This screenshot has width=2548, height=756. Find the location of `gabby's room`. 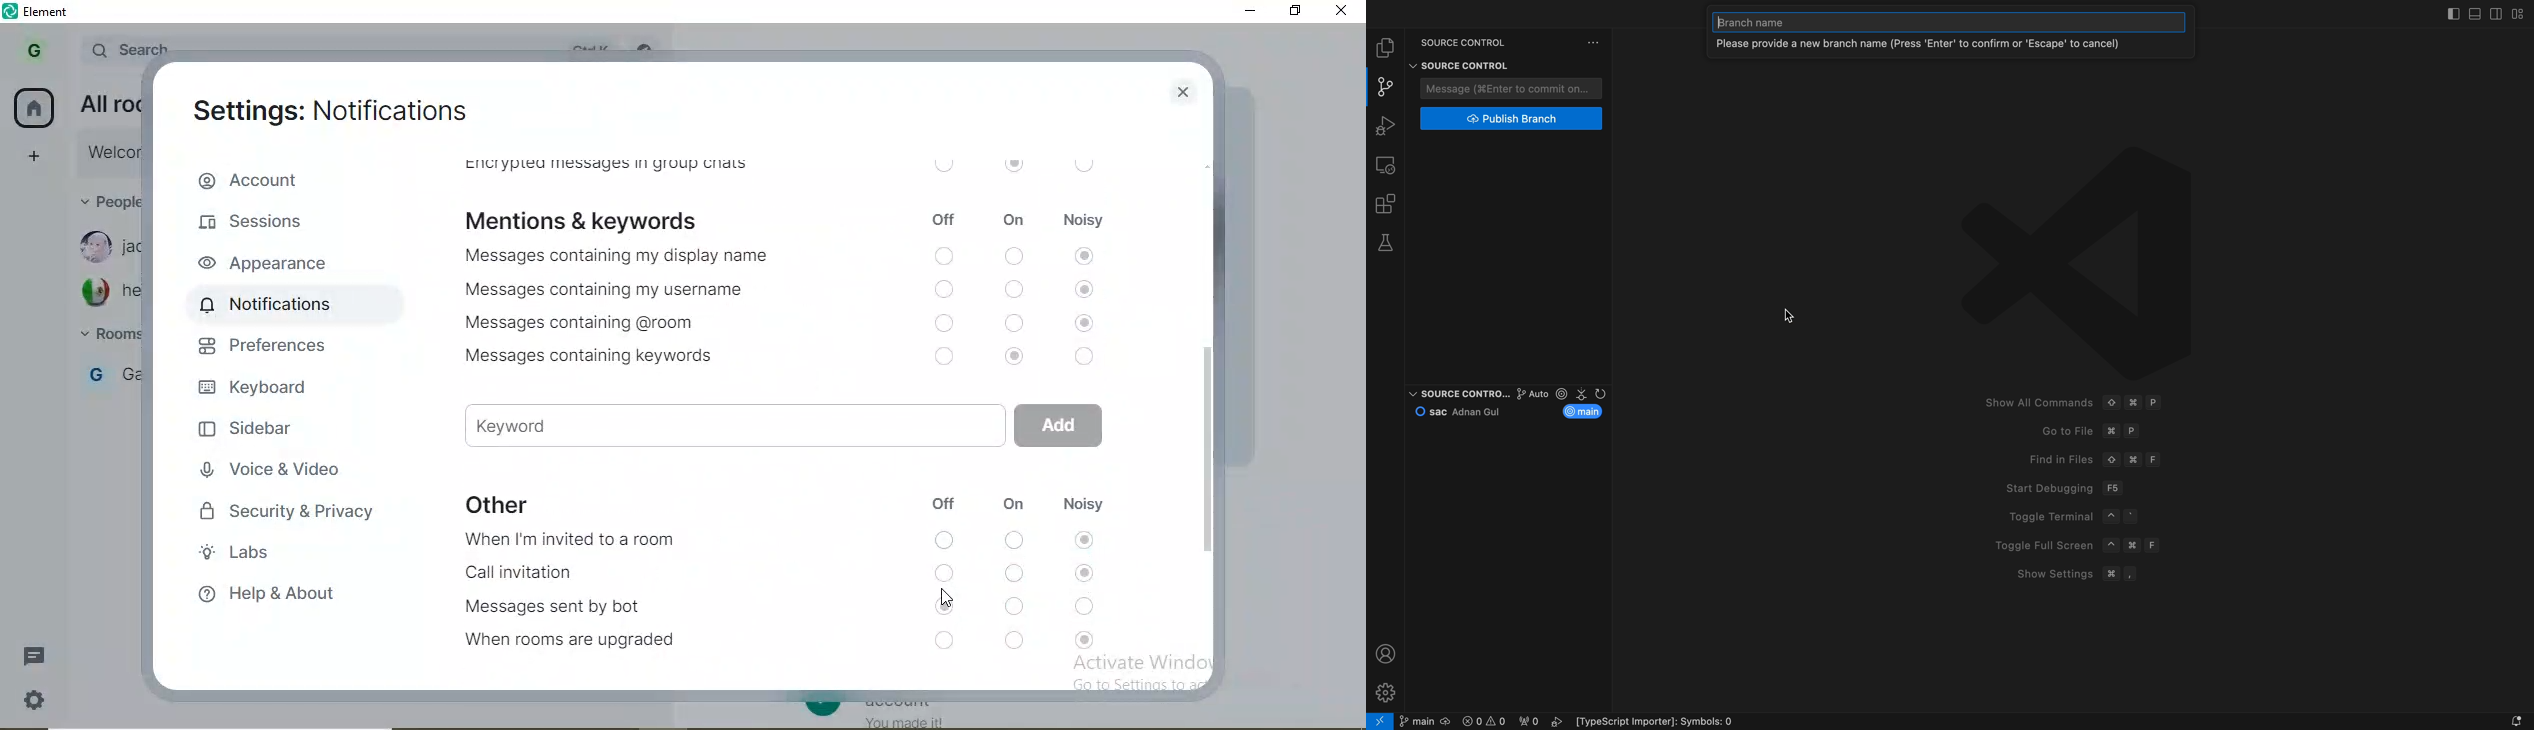

gabby's room is located at coordinates (113, 374).